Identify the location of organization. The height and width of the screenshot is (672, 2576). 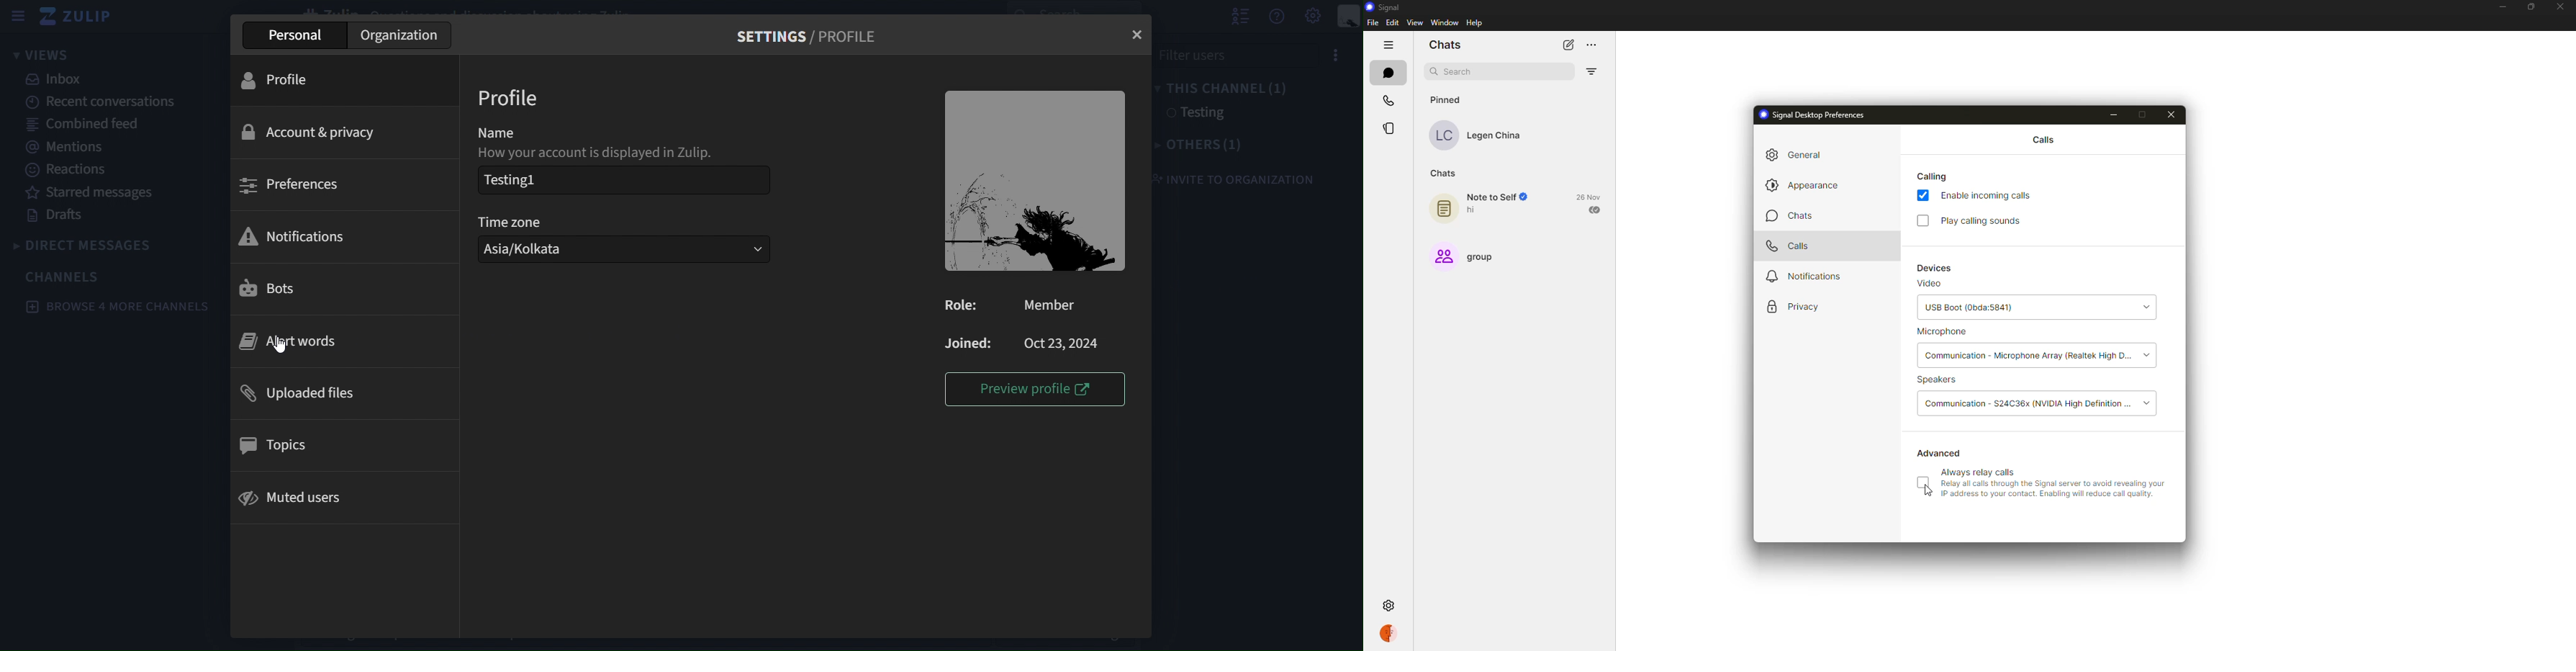
(404, 35).